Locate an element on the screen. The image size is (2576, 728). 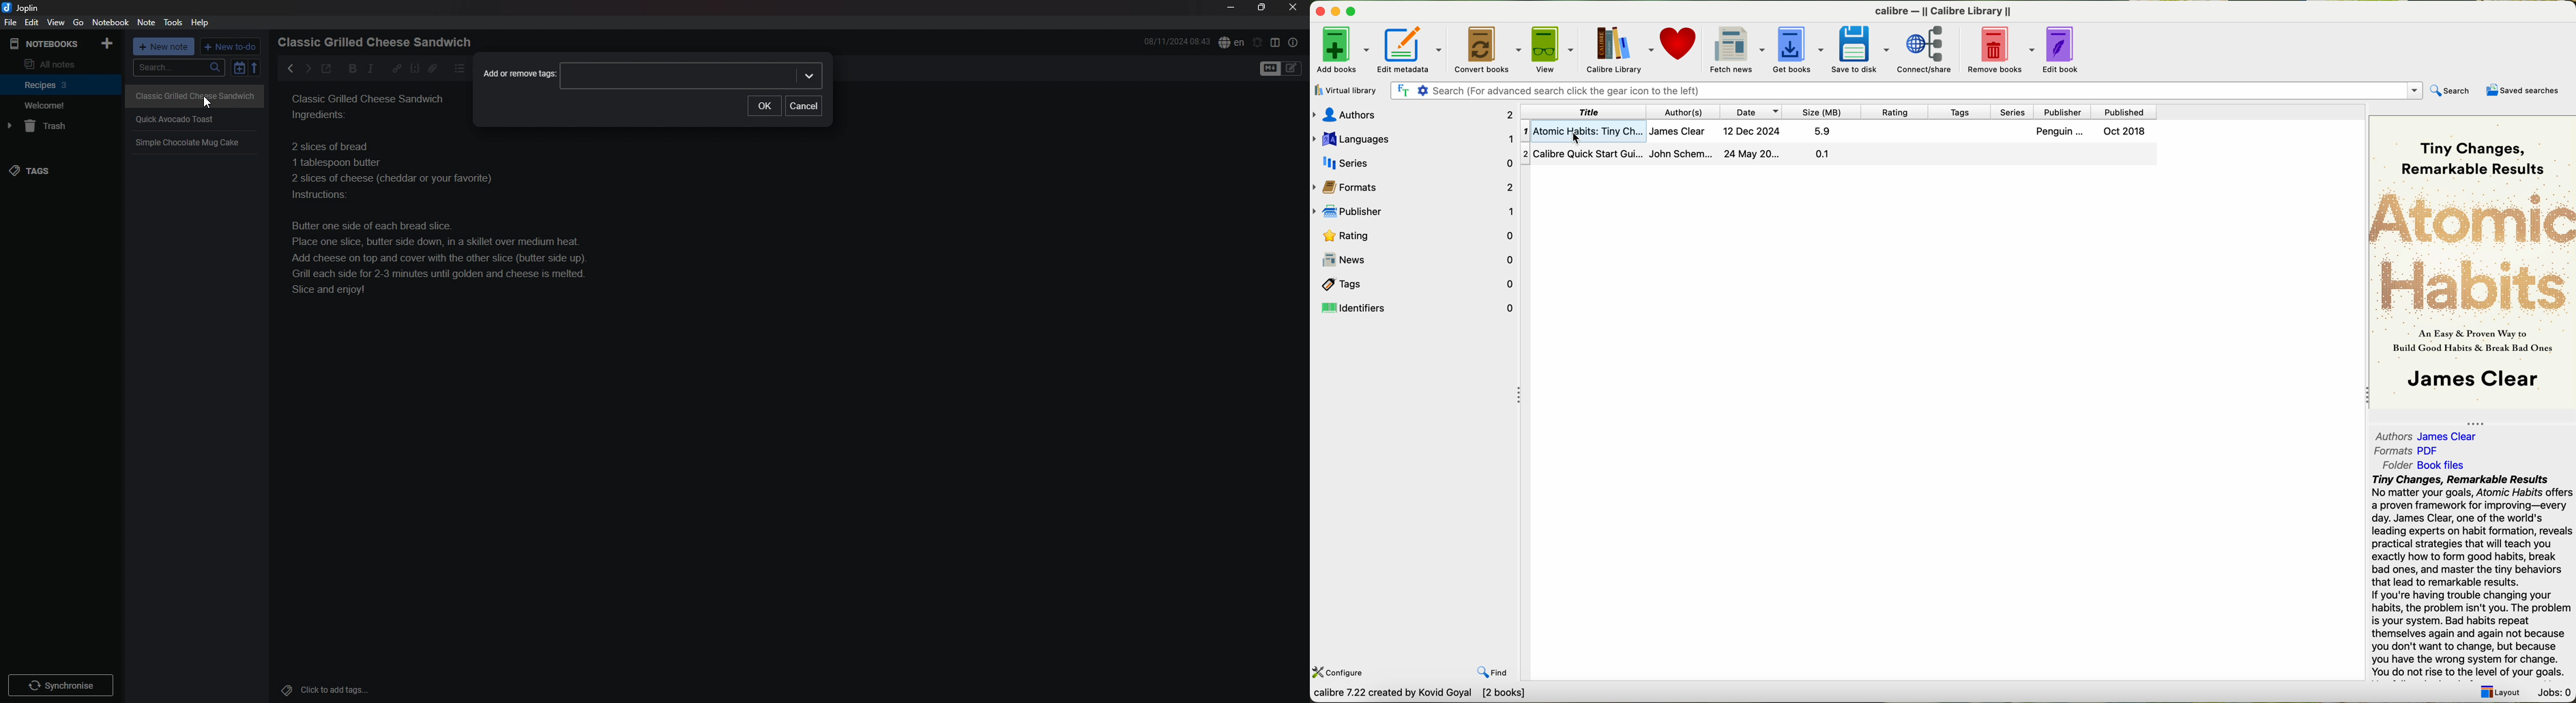
recipe is located at coordinates (187, 143).